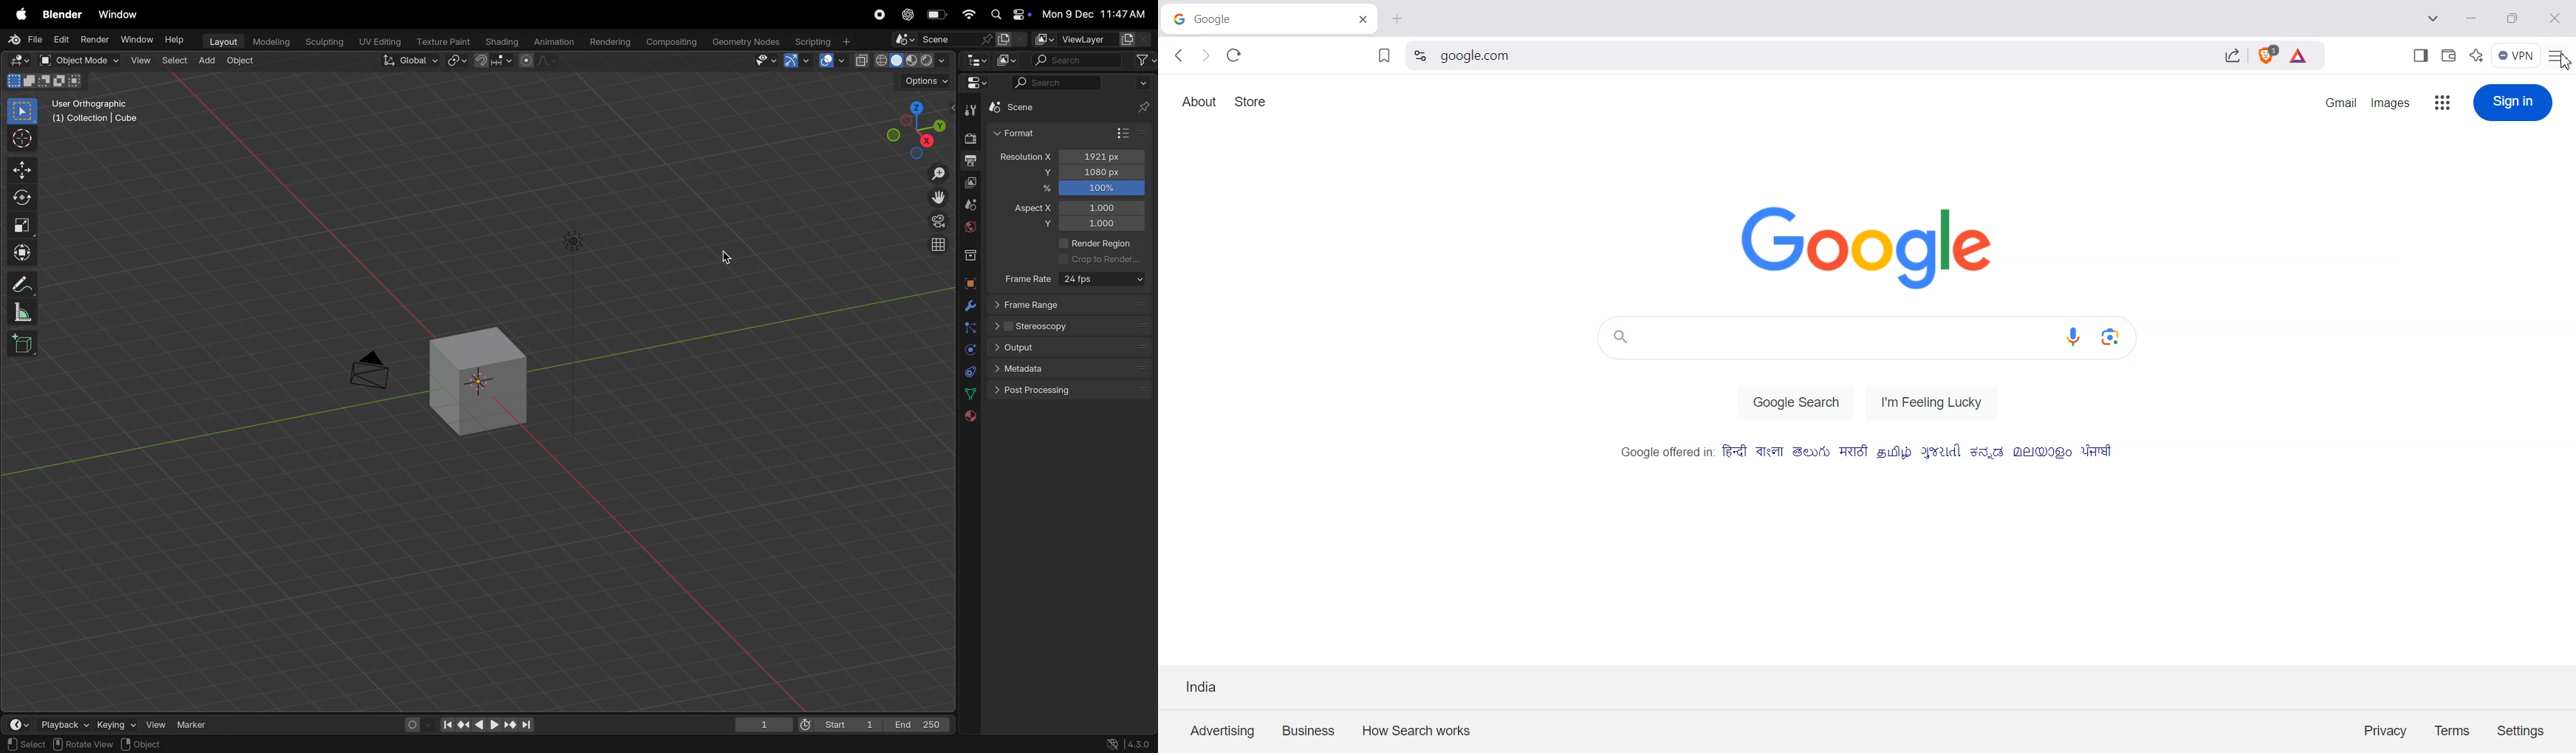 The height and width of the screenshot is (756, 2576). Describe the element at coordinates (901, 61) in the screenshot. I see `view port shading` at that location.